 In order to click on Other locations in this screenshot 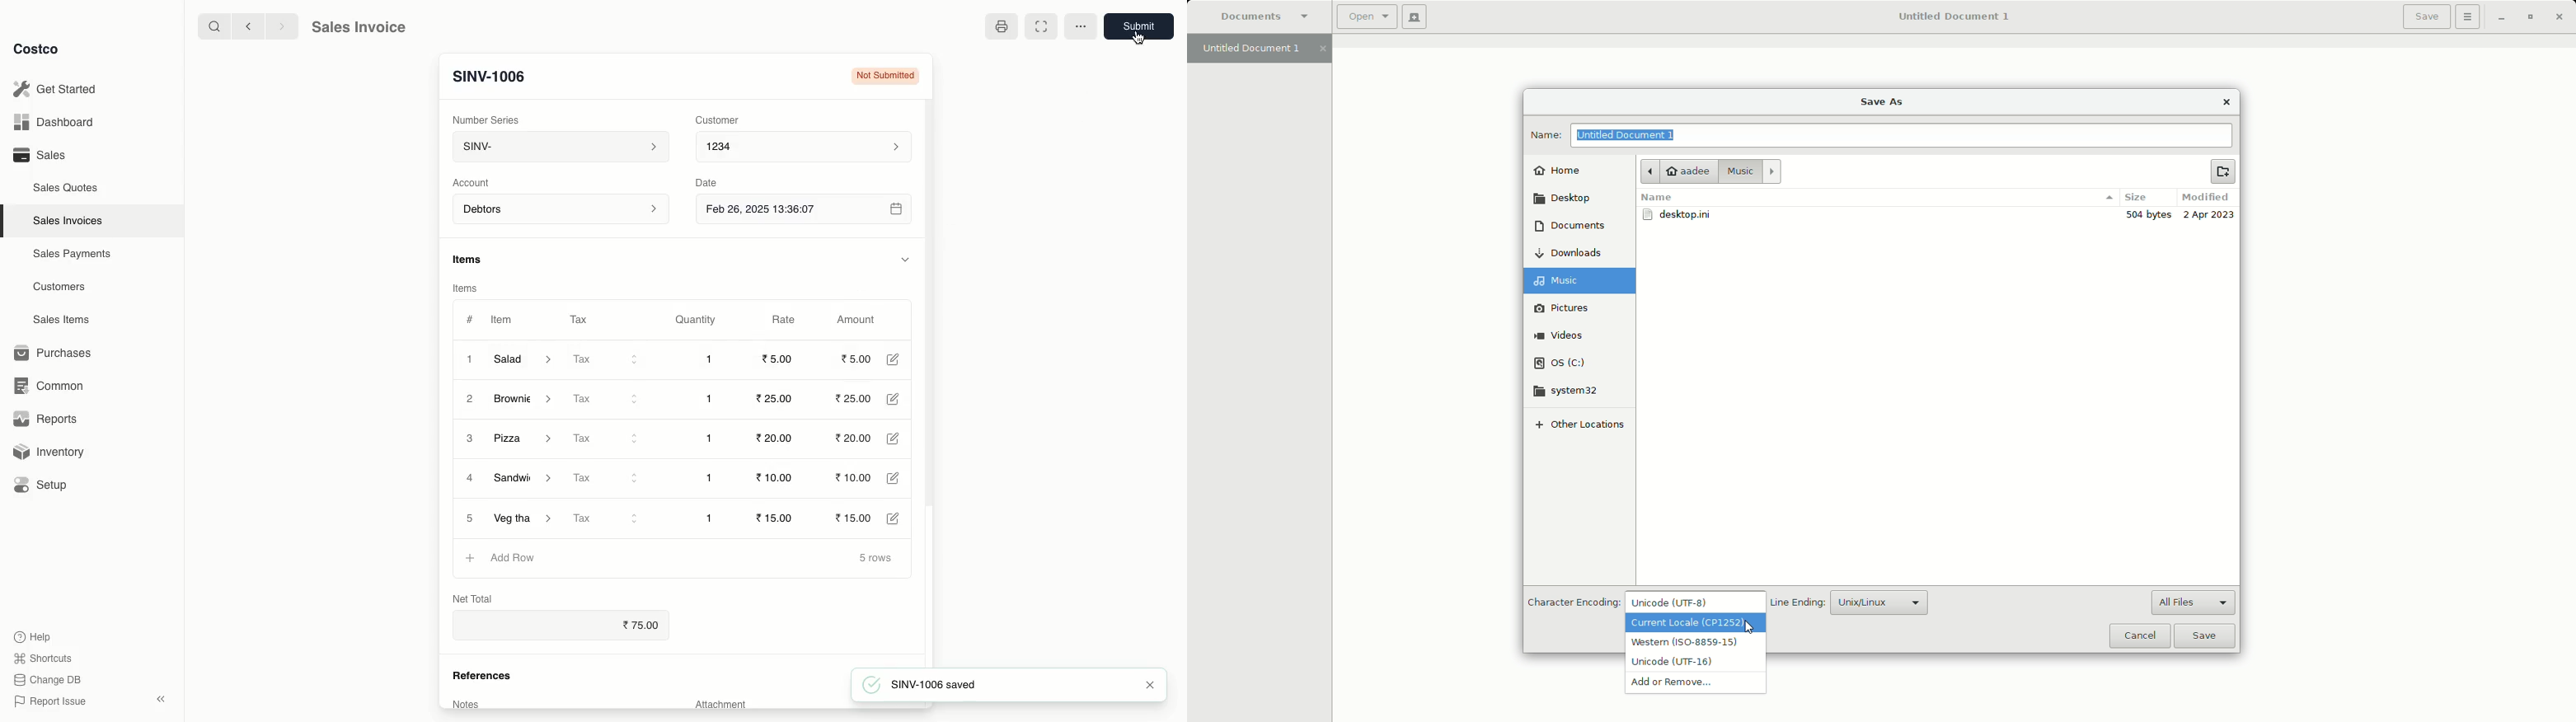, I will do `click(1574, 424)`.